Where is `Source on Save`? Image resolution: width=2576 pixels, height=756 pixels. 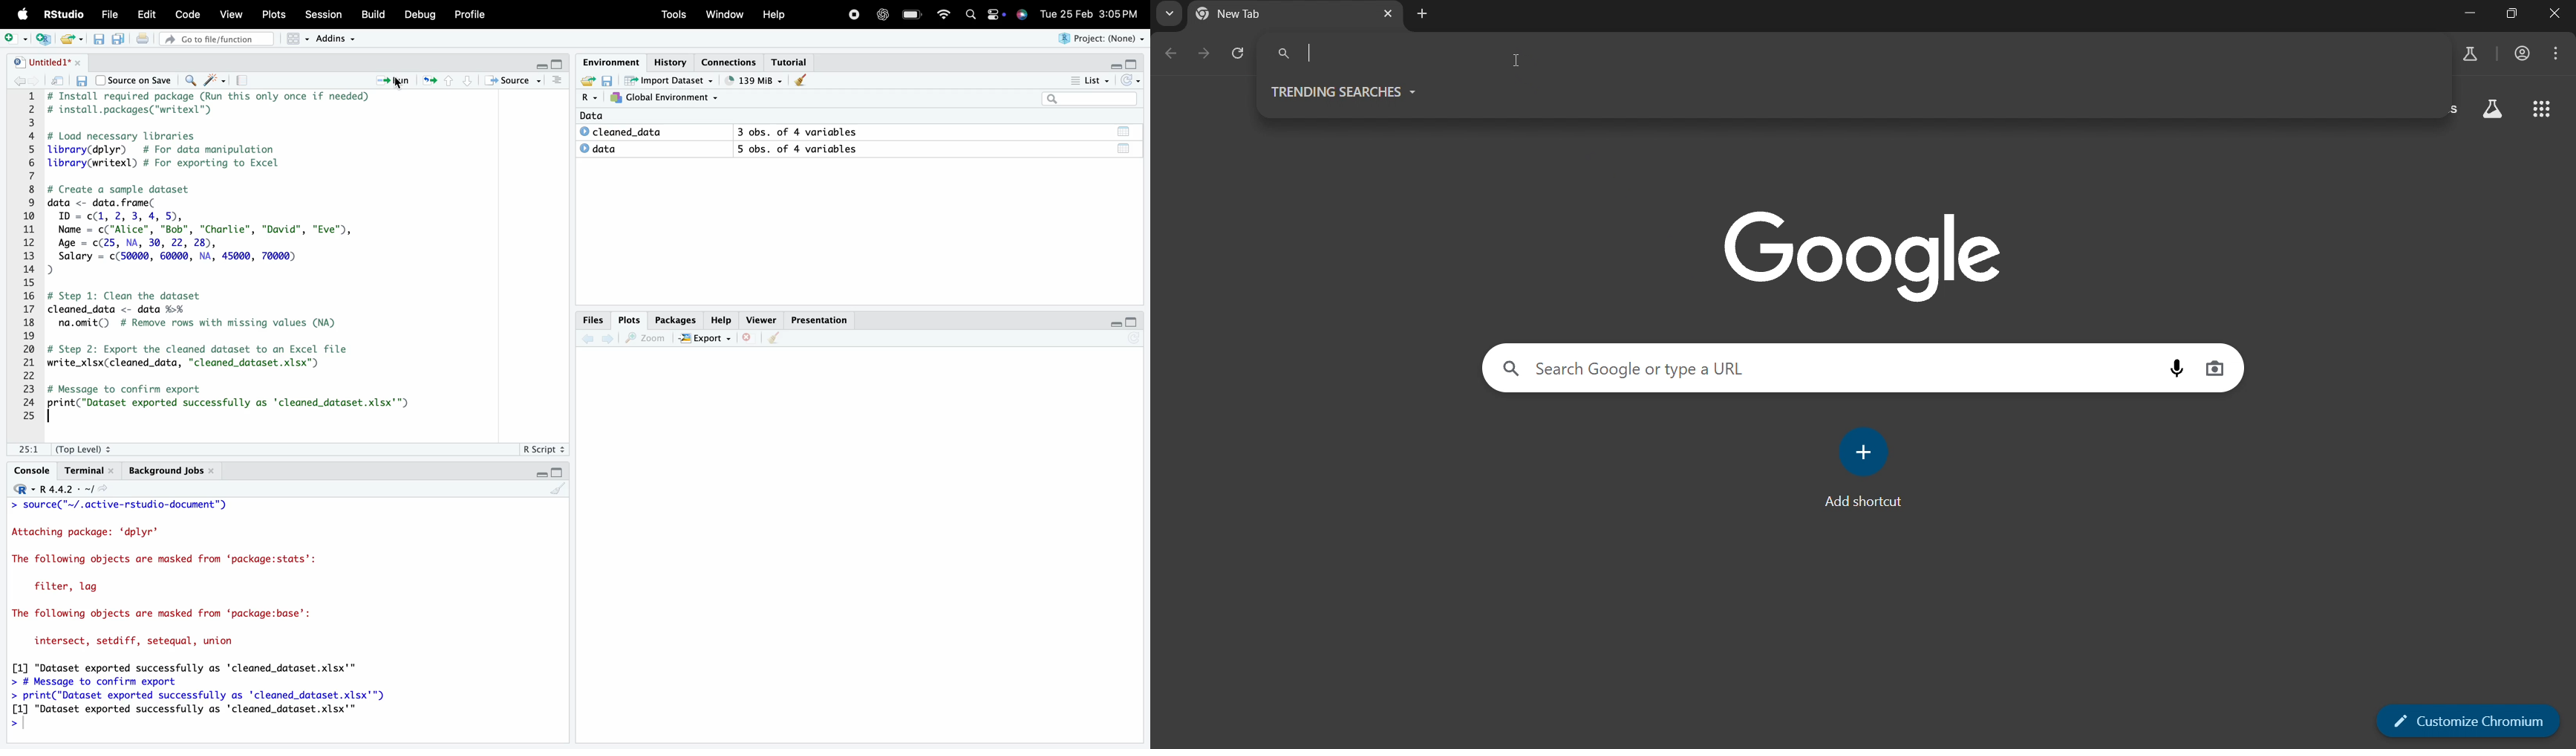 Source on Save is located at coordinates (134, 80).